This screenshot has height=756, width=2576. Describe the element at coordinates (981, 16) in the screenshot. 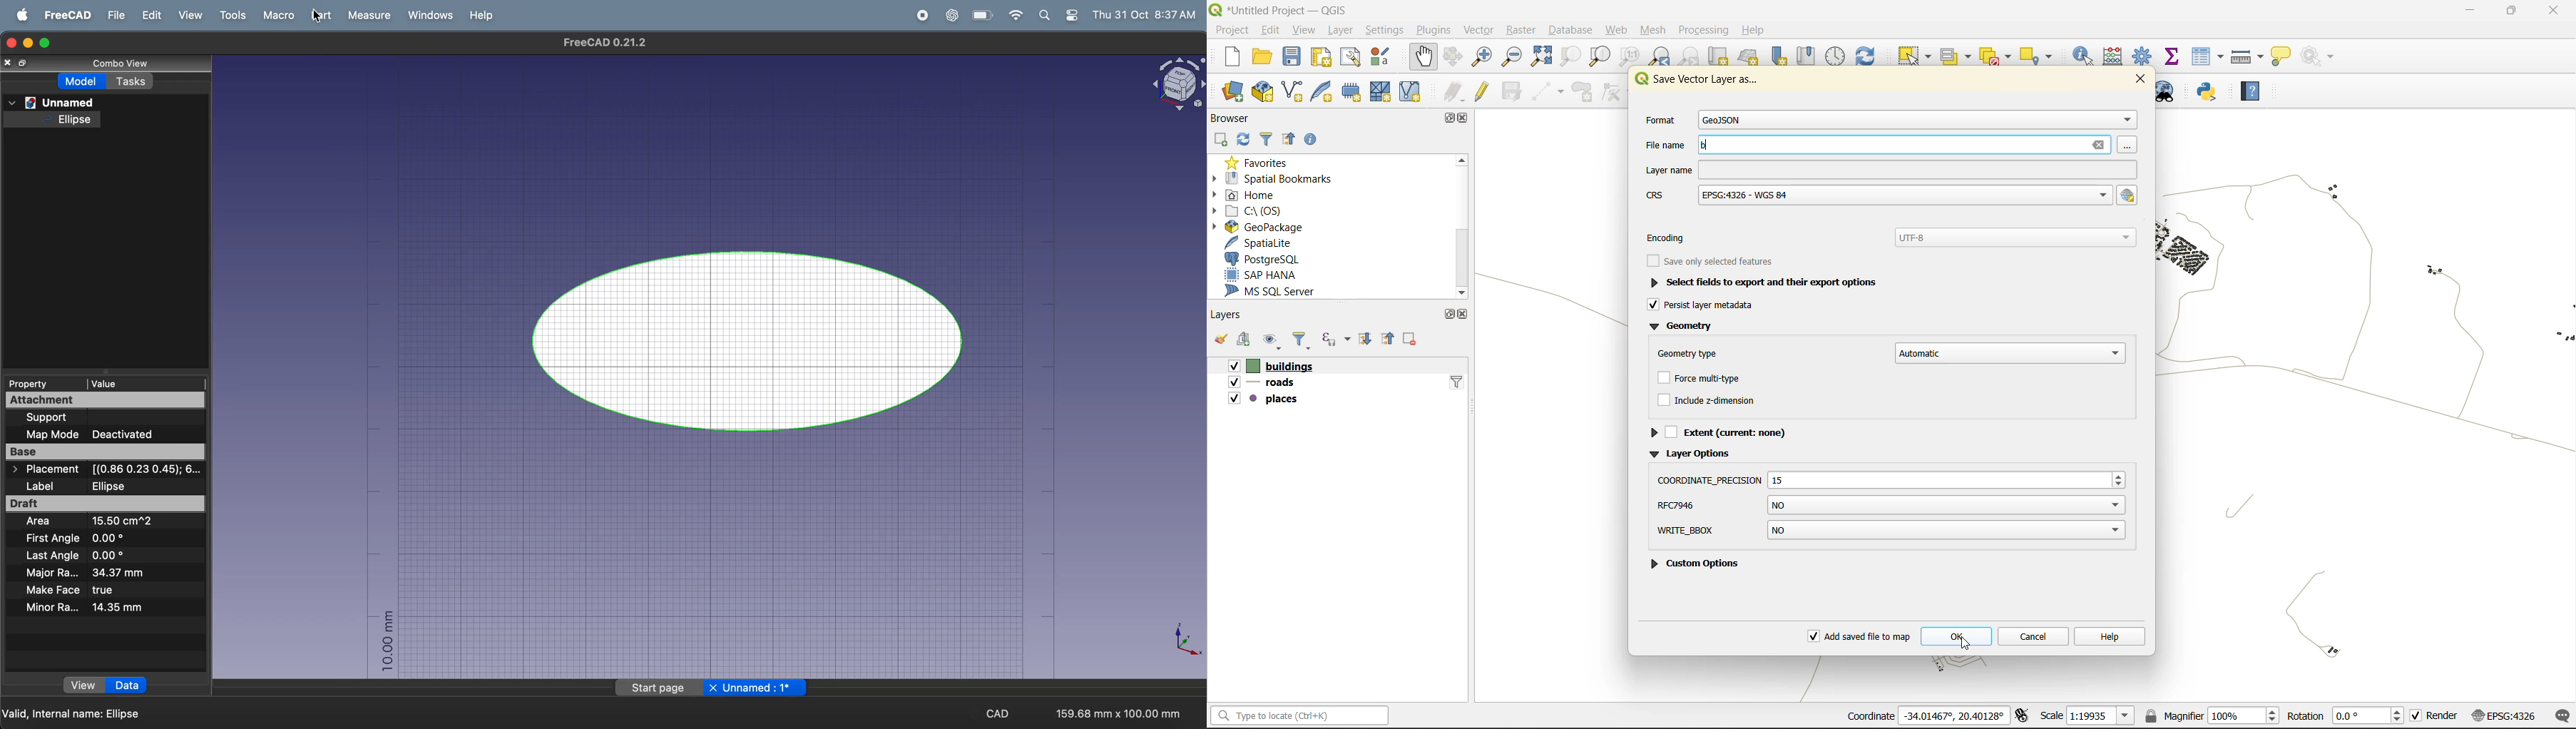

I see `battery` at that location.